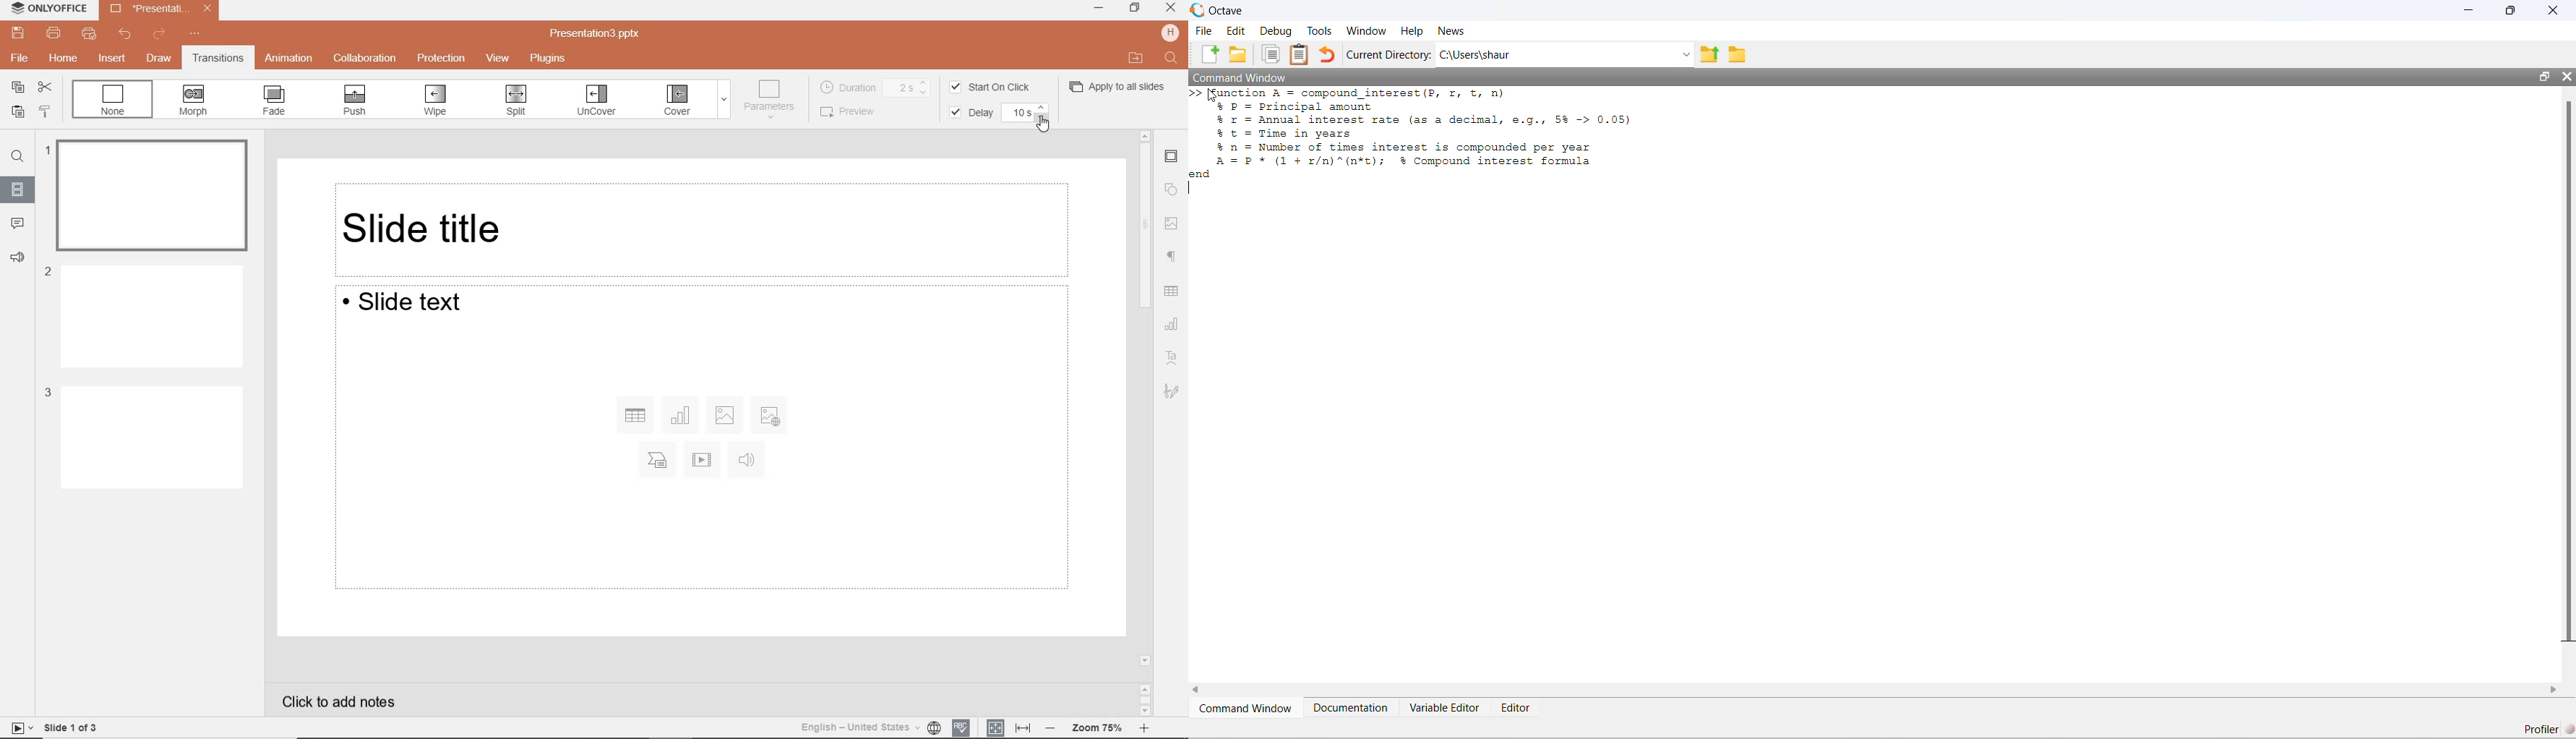 This screenshot has height=756, width=2576. What do you see at coordinates (961, 728) in the screenshot?
I see `spell checking` at bounding box center [961, 728].